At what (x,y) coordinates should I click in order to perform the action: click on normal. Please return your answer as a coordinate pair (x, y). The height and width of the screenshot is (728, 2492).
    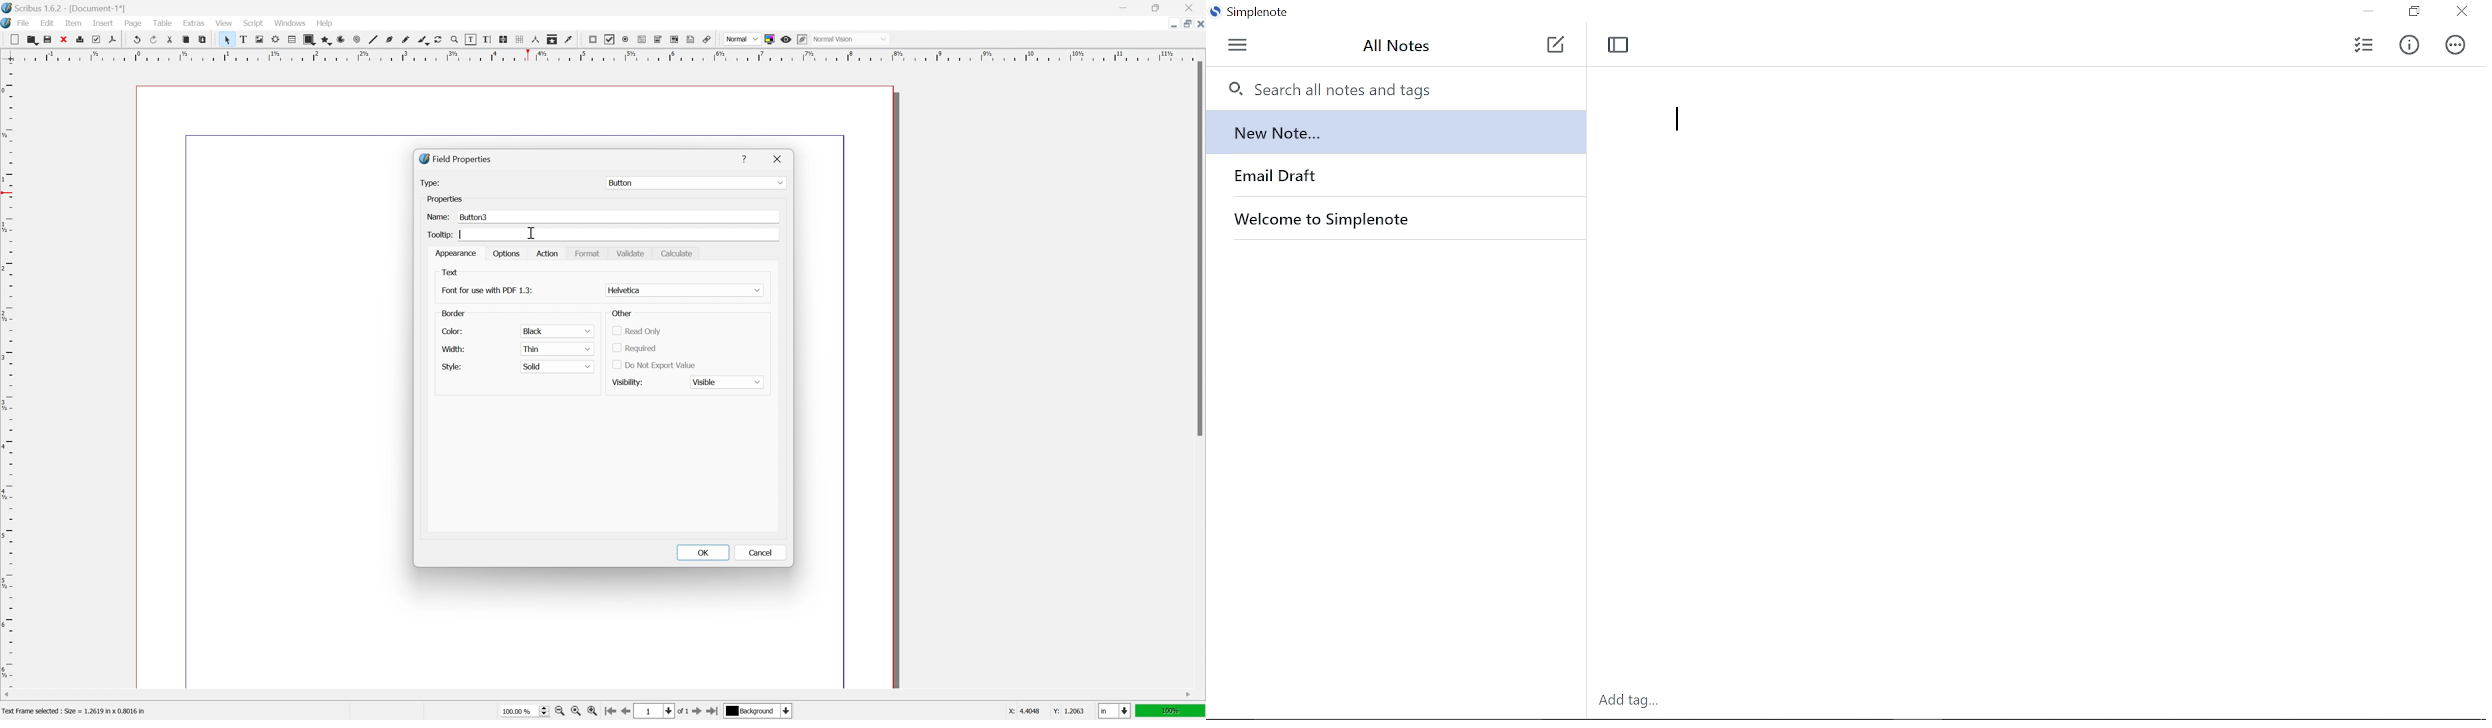
    Looking at the image, I should click on (742, 38).